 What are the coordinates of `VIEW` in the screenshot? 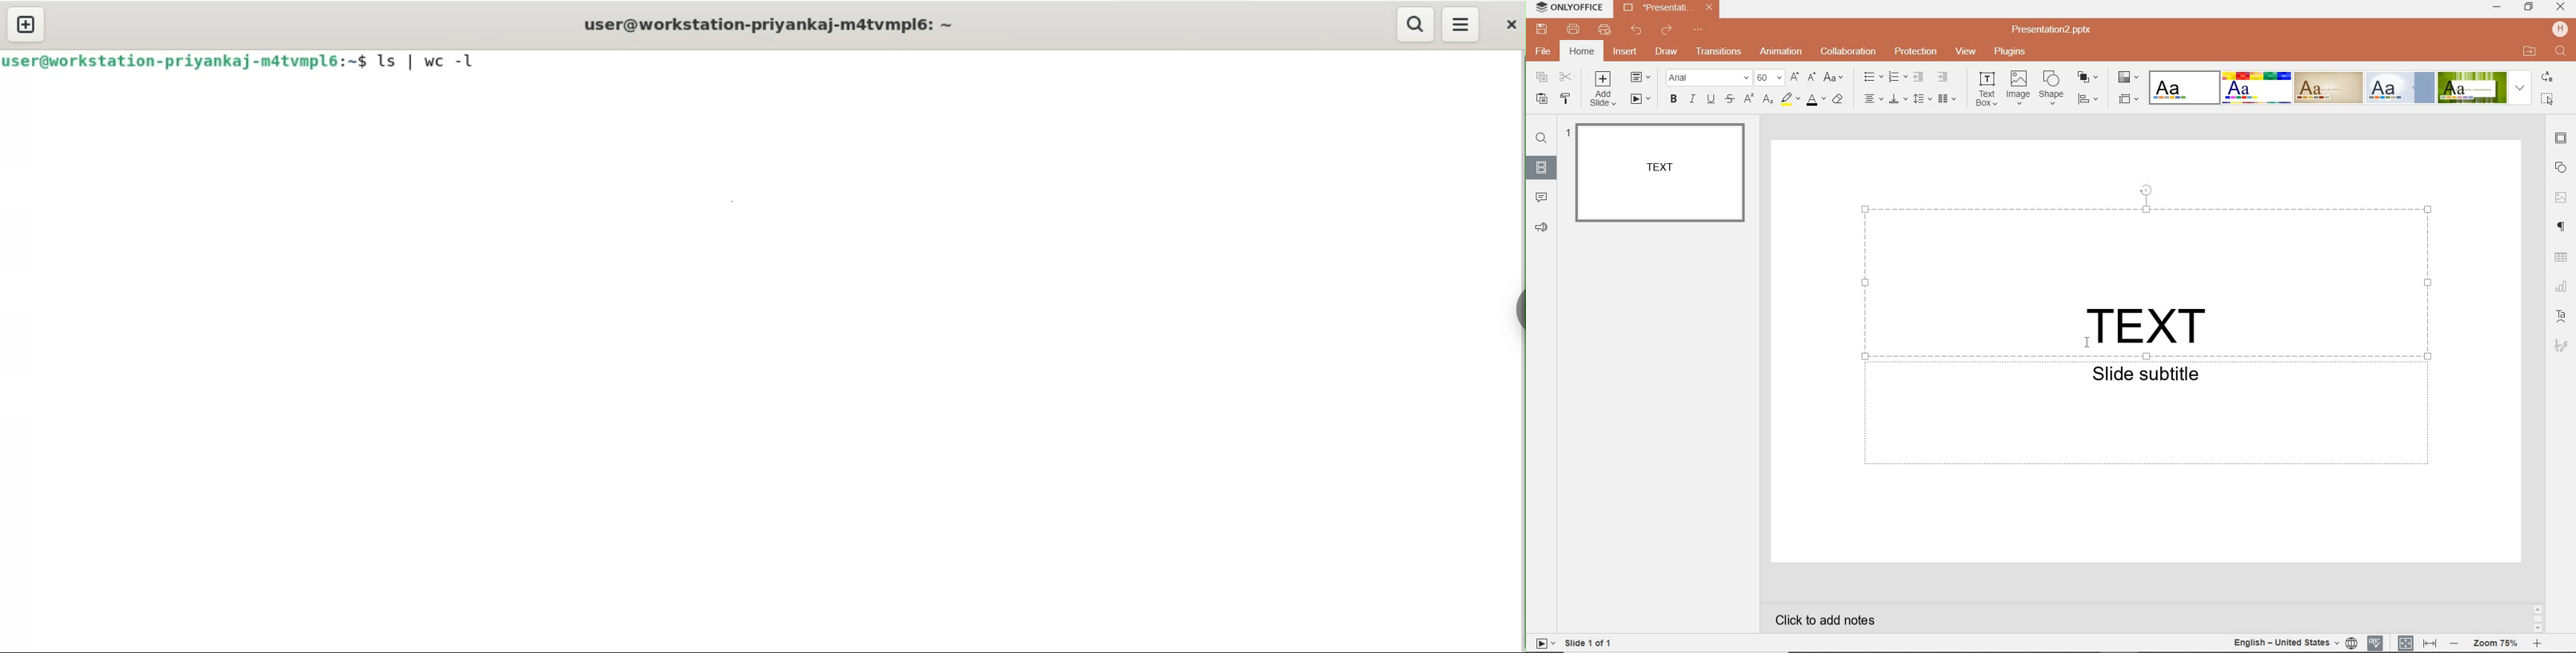 It's located at (1967, 53).